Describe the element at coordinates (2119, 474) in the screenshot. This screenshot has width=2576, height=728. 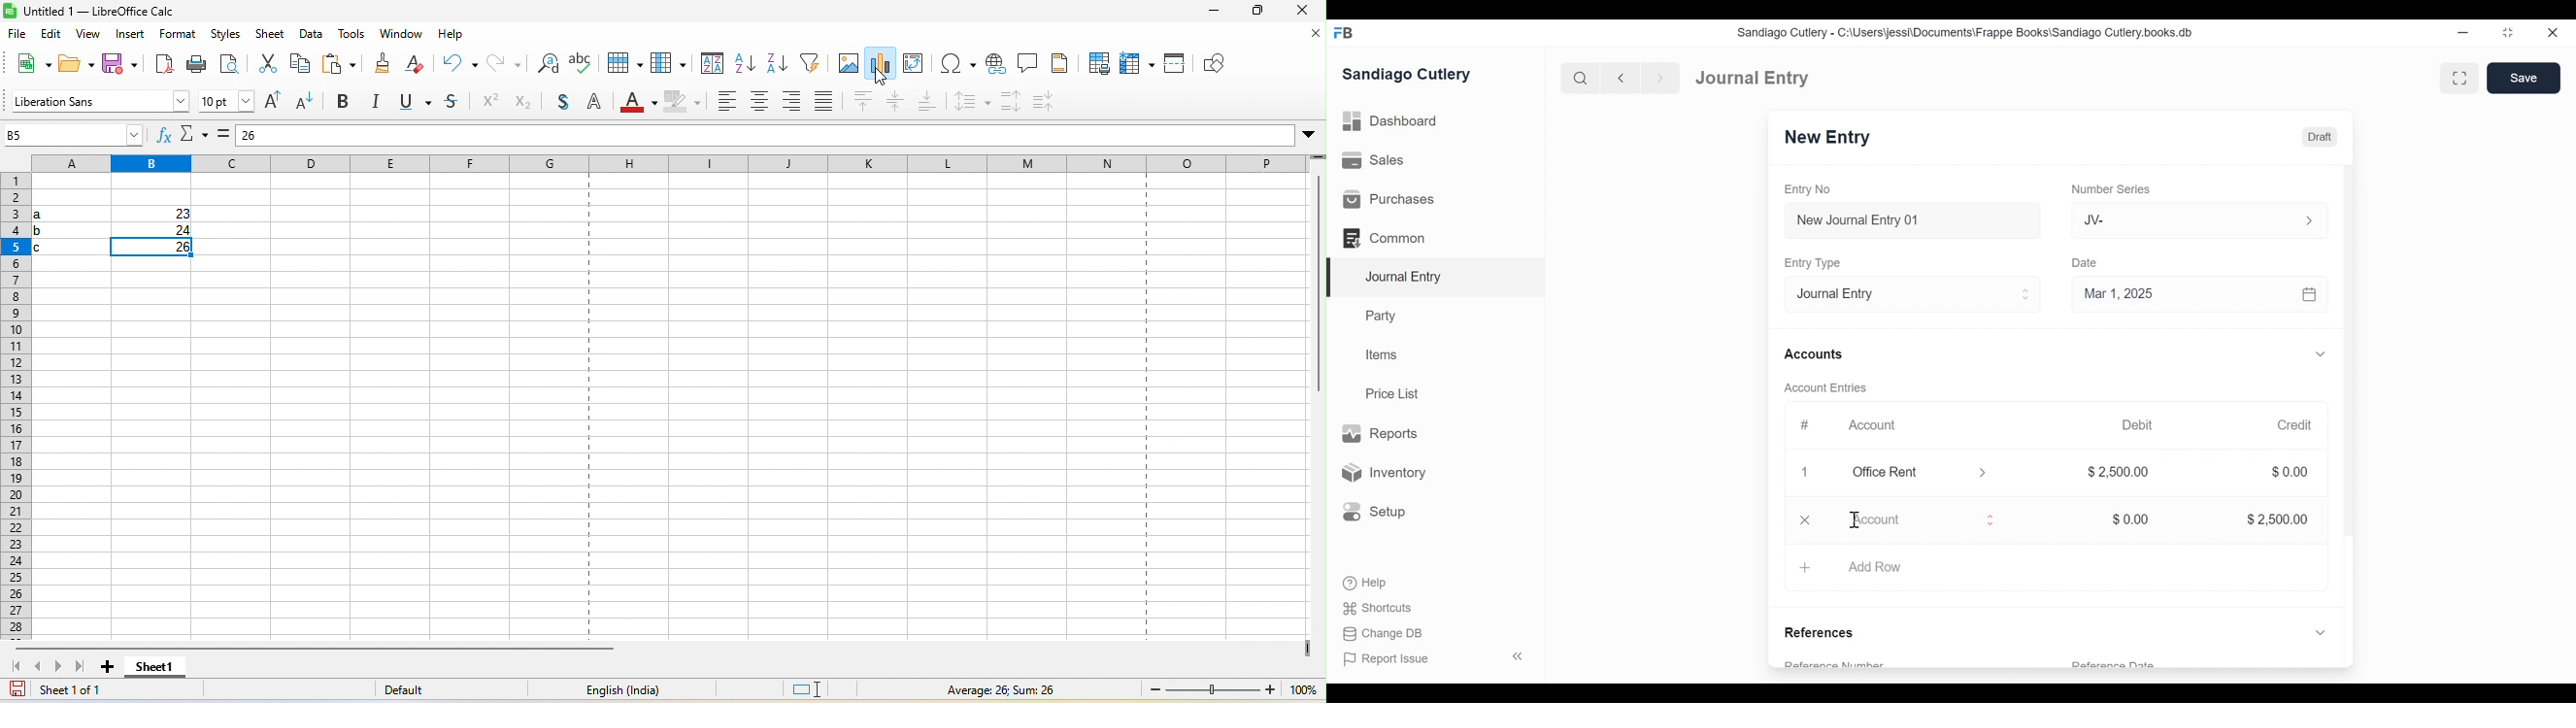
I see `$2500` at that location.